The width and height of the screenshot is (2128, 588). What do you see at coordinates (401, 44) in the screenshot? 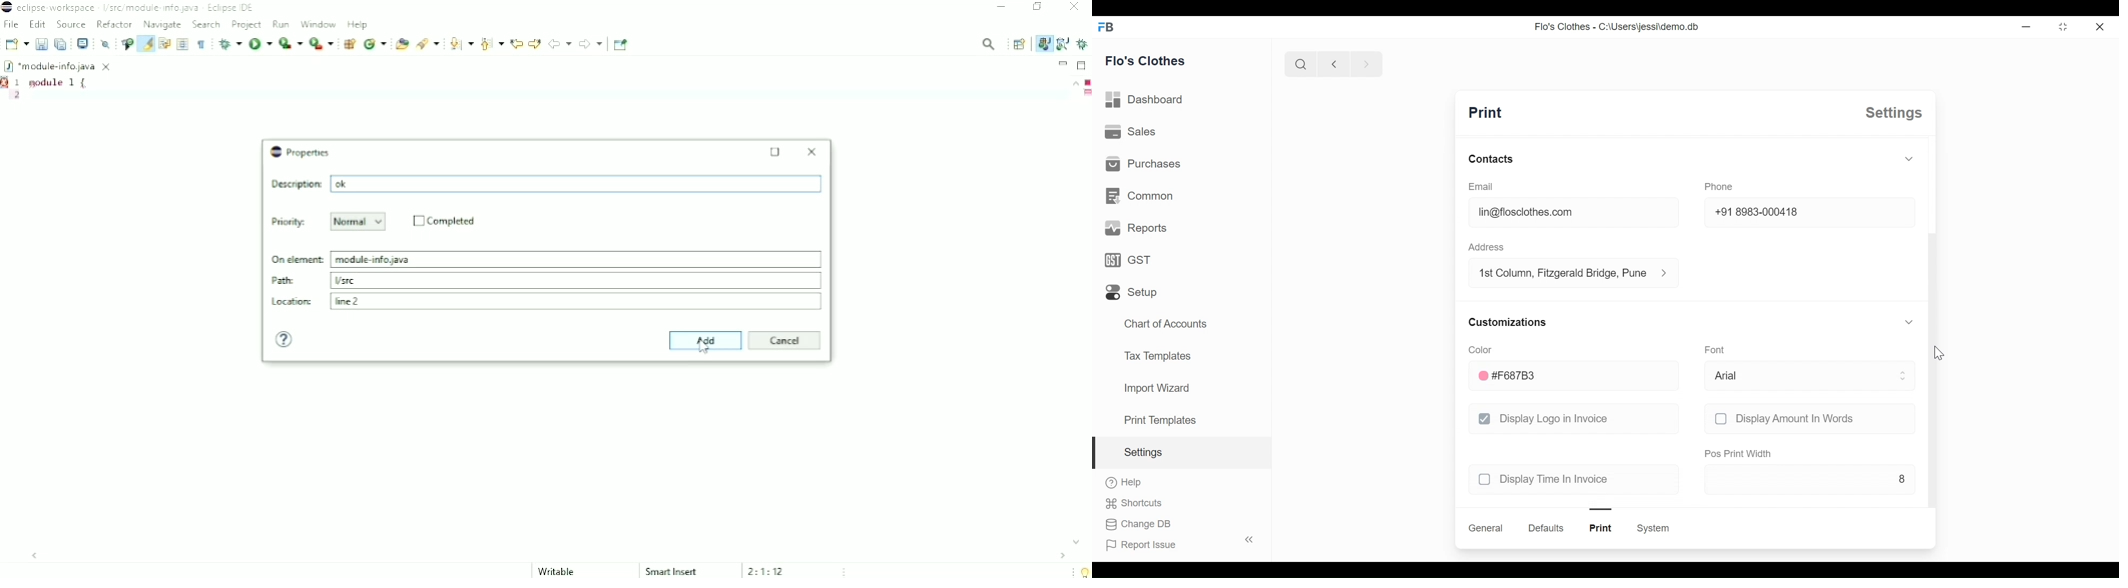
I see `Open Type` at bounding box center [401, 44].